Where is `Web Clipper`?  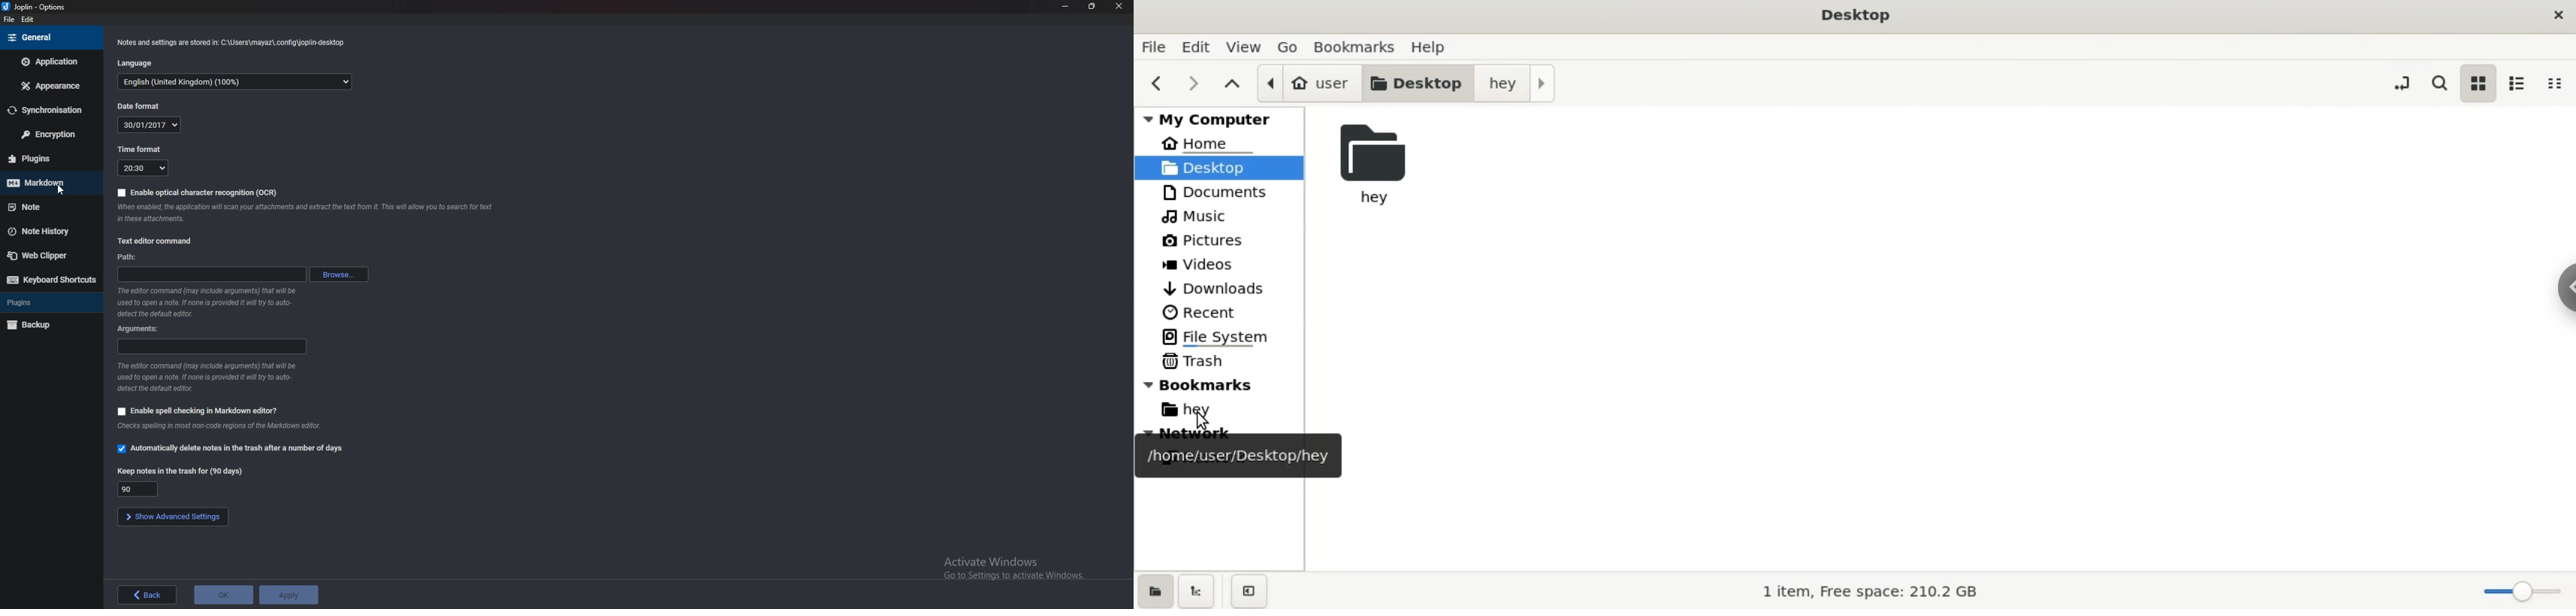
Web Clipper is located at coordinates (51, 255).